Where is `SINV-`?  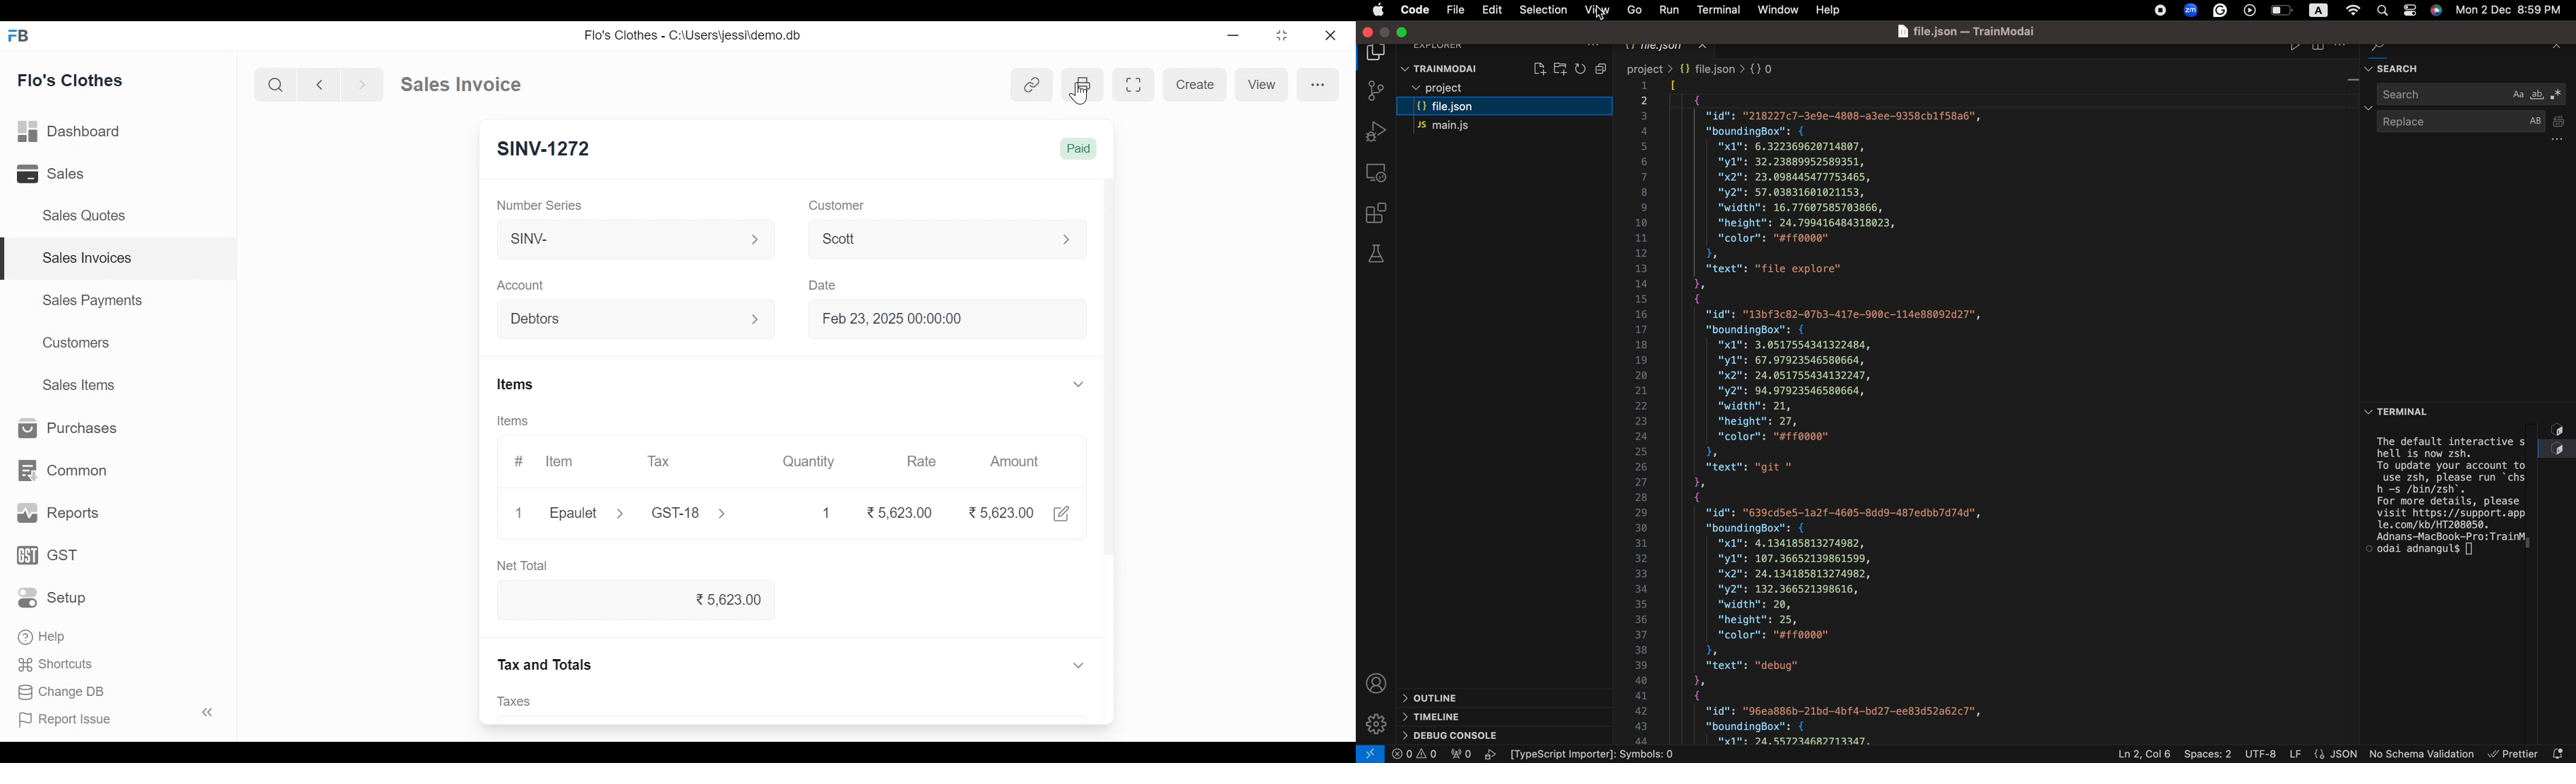 SINV- is located at coordinates (619, 237).